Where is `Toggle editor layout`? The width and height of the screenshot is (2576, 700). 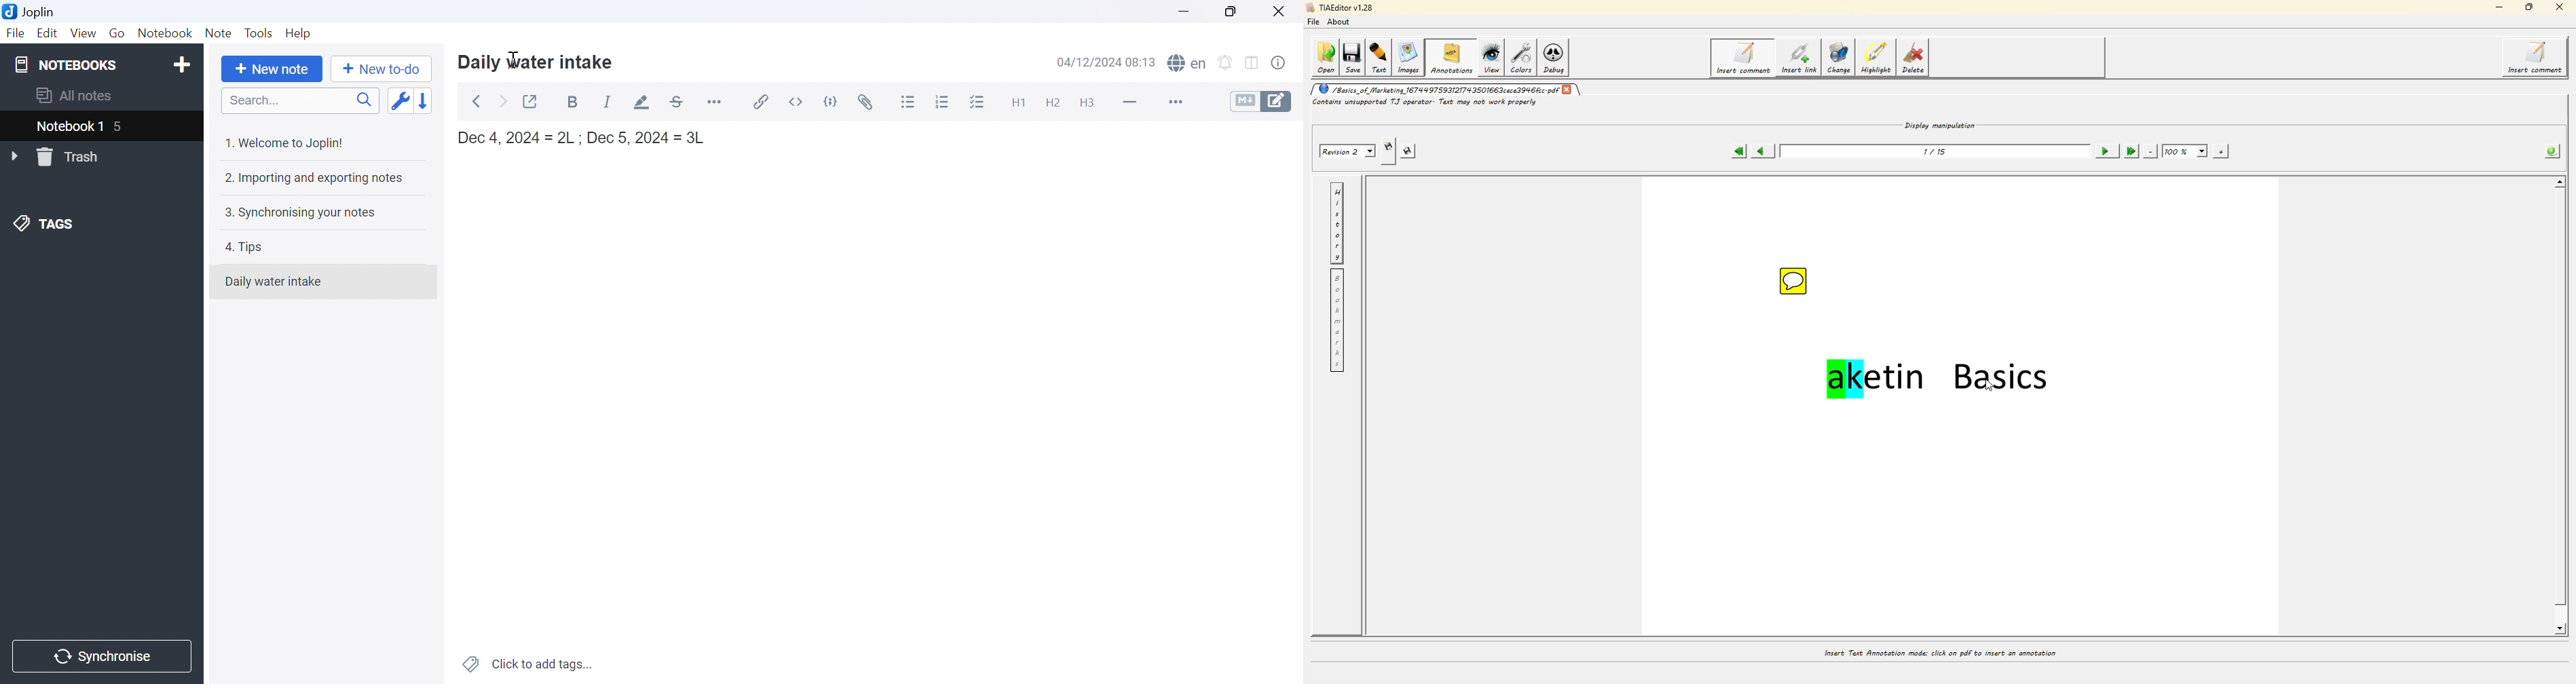 Toggle editor layout is located at coordinates (1256, 62).